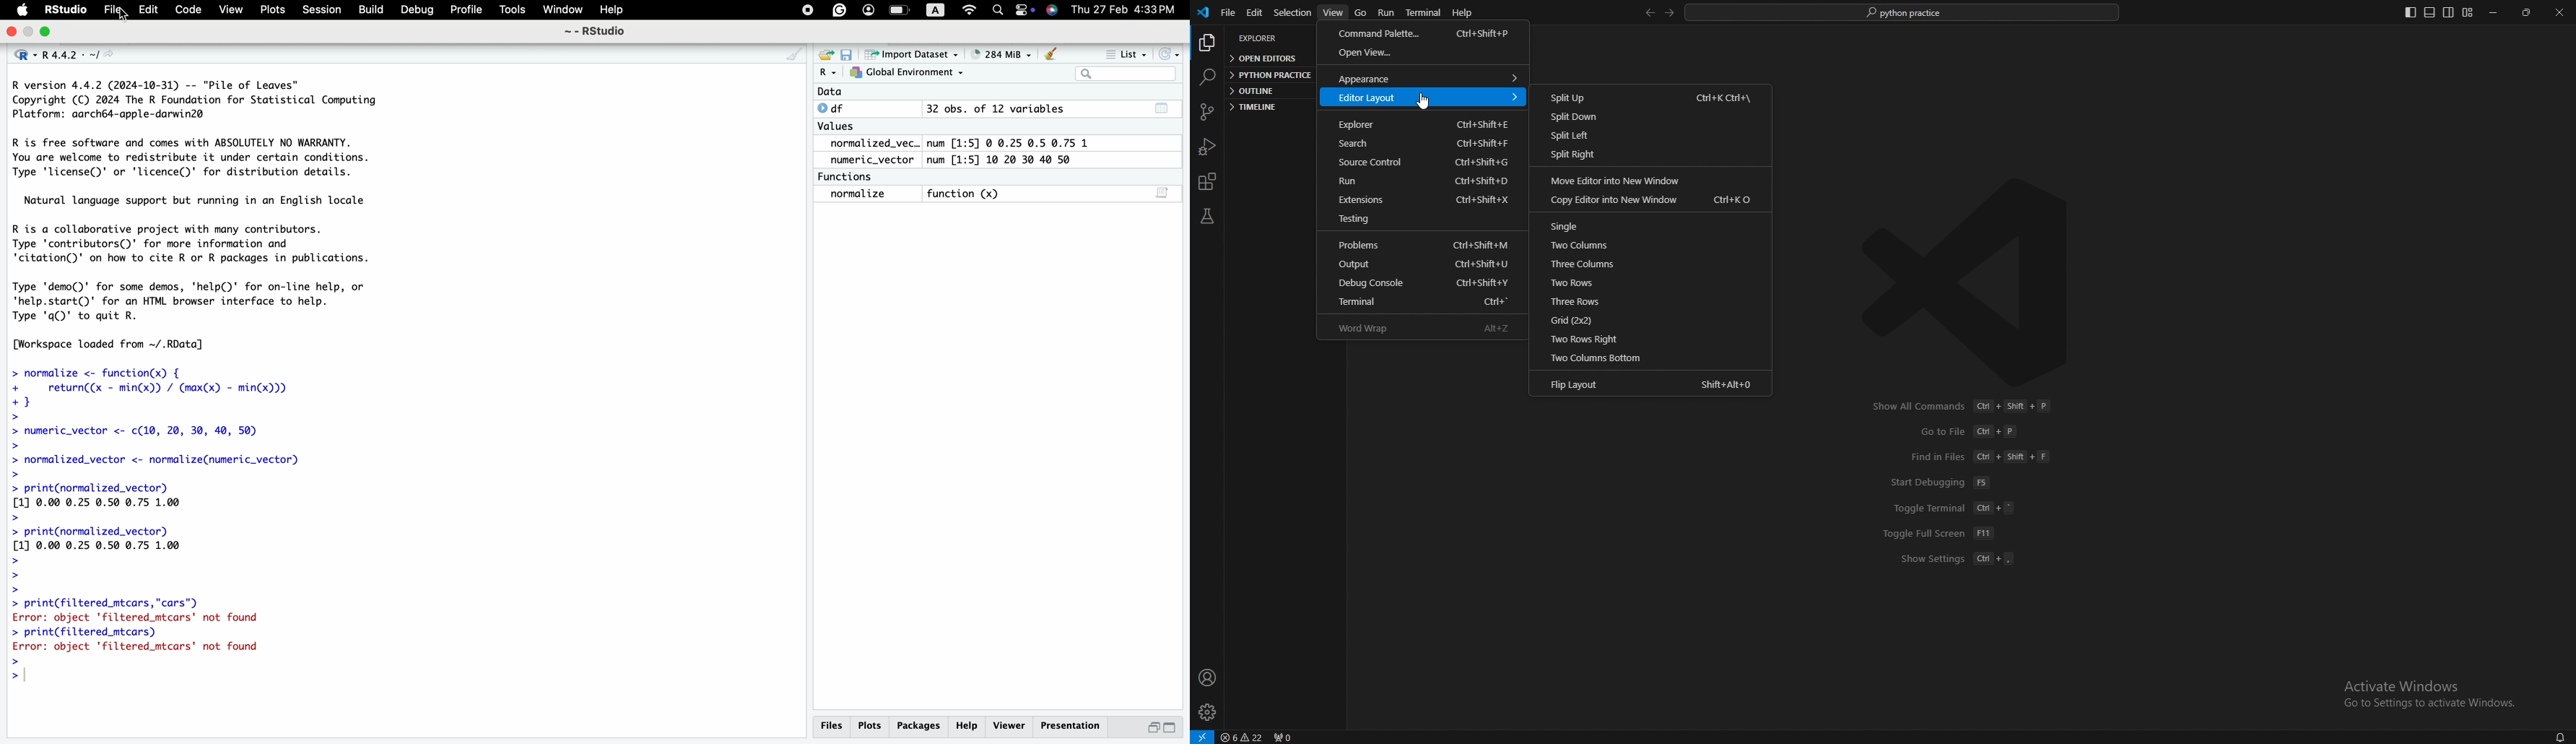 This screenshot has height=756, width=2576. I want to click on extensions ctrl+shift+x, so click(1418, 200).